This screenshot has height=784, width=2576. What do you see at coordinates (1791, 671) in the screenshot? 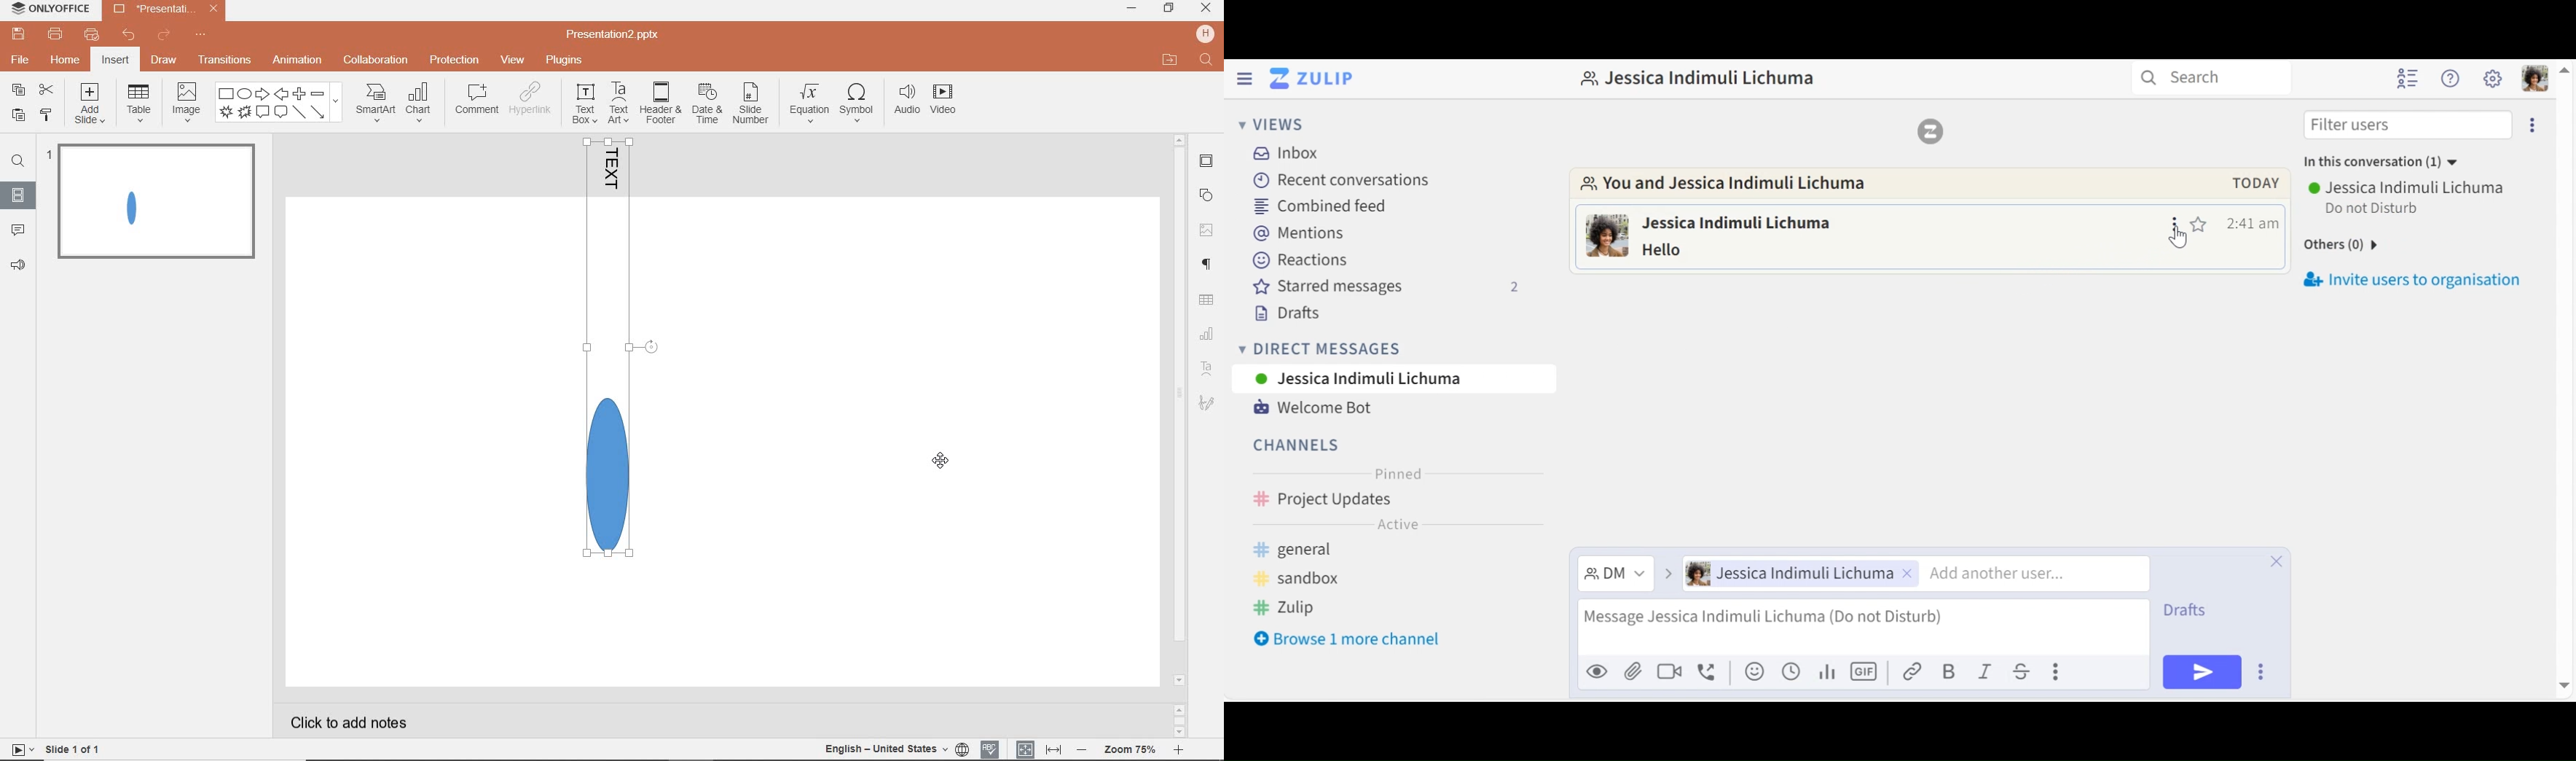
I see `Add global time` at bounding box center [1791, 671].